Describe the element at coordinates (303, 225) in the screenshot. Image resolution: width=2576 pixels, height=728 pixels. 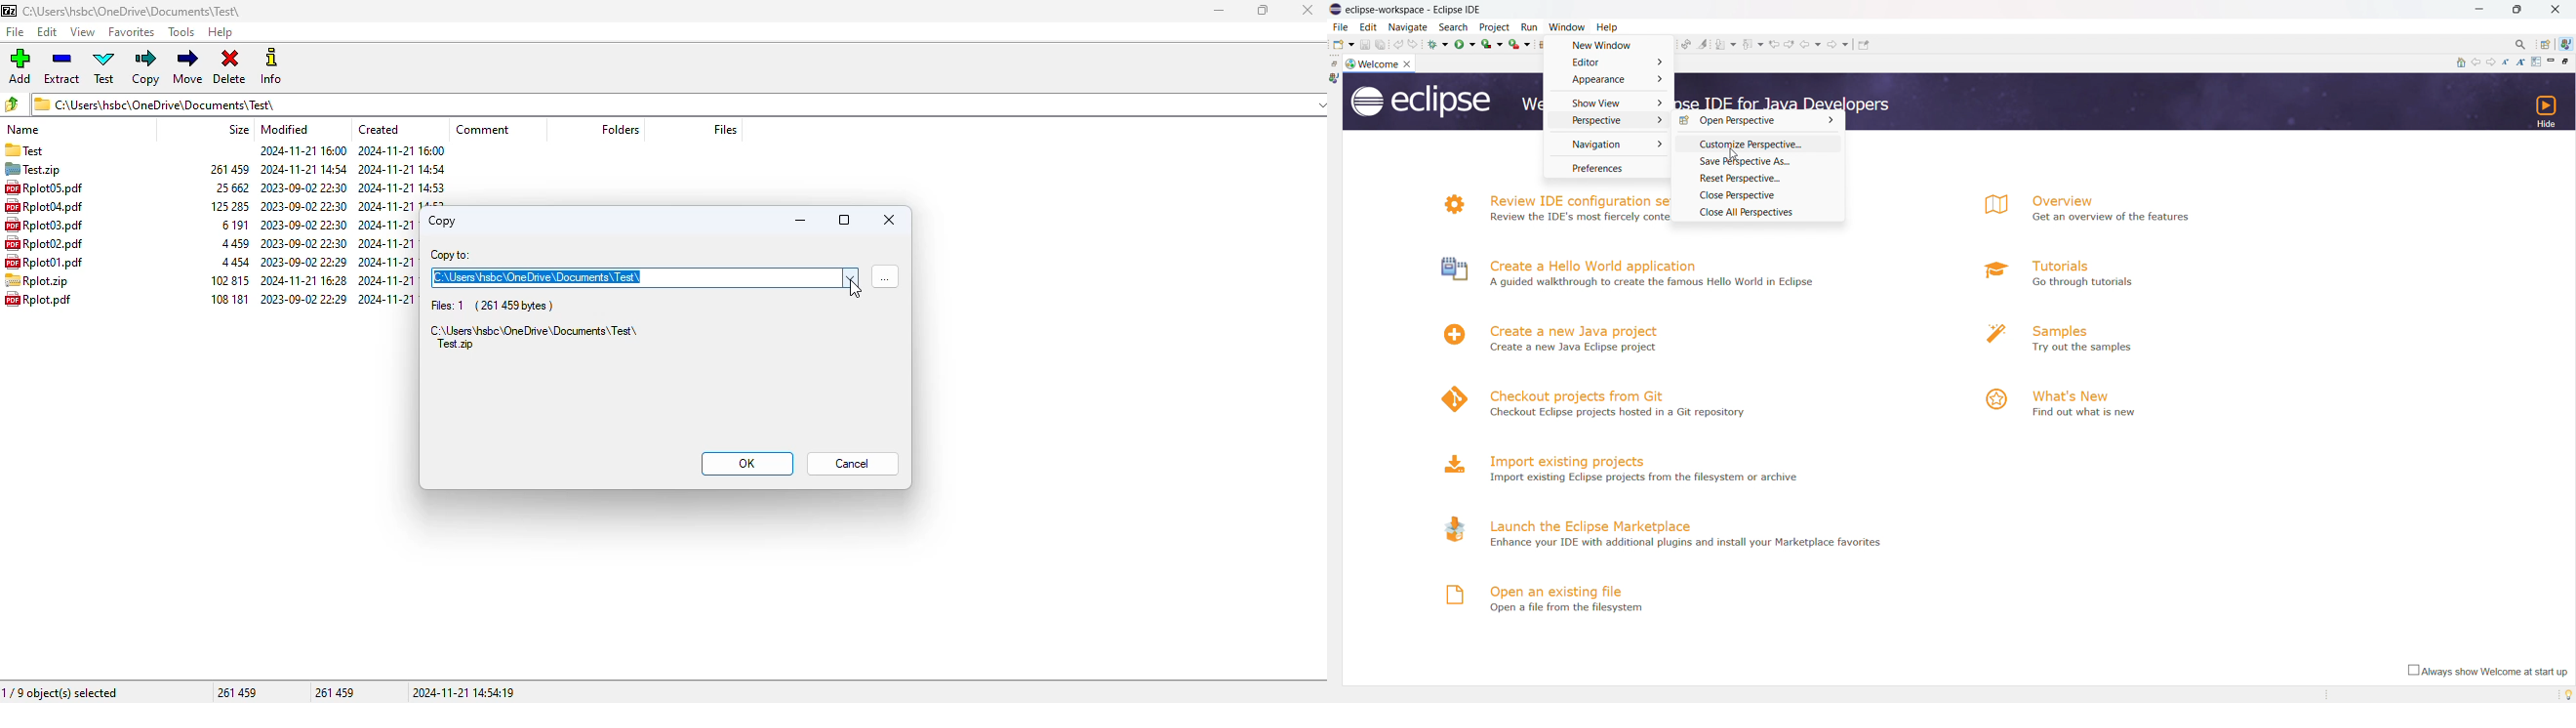
I see `modified date & time` at that location.